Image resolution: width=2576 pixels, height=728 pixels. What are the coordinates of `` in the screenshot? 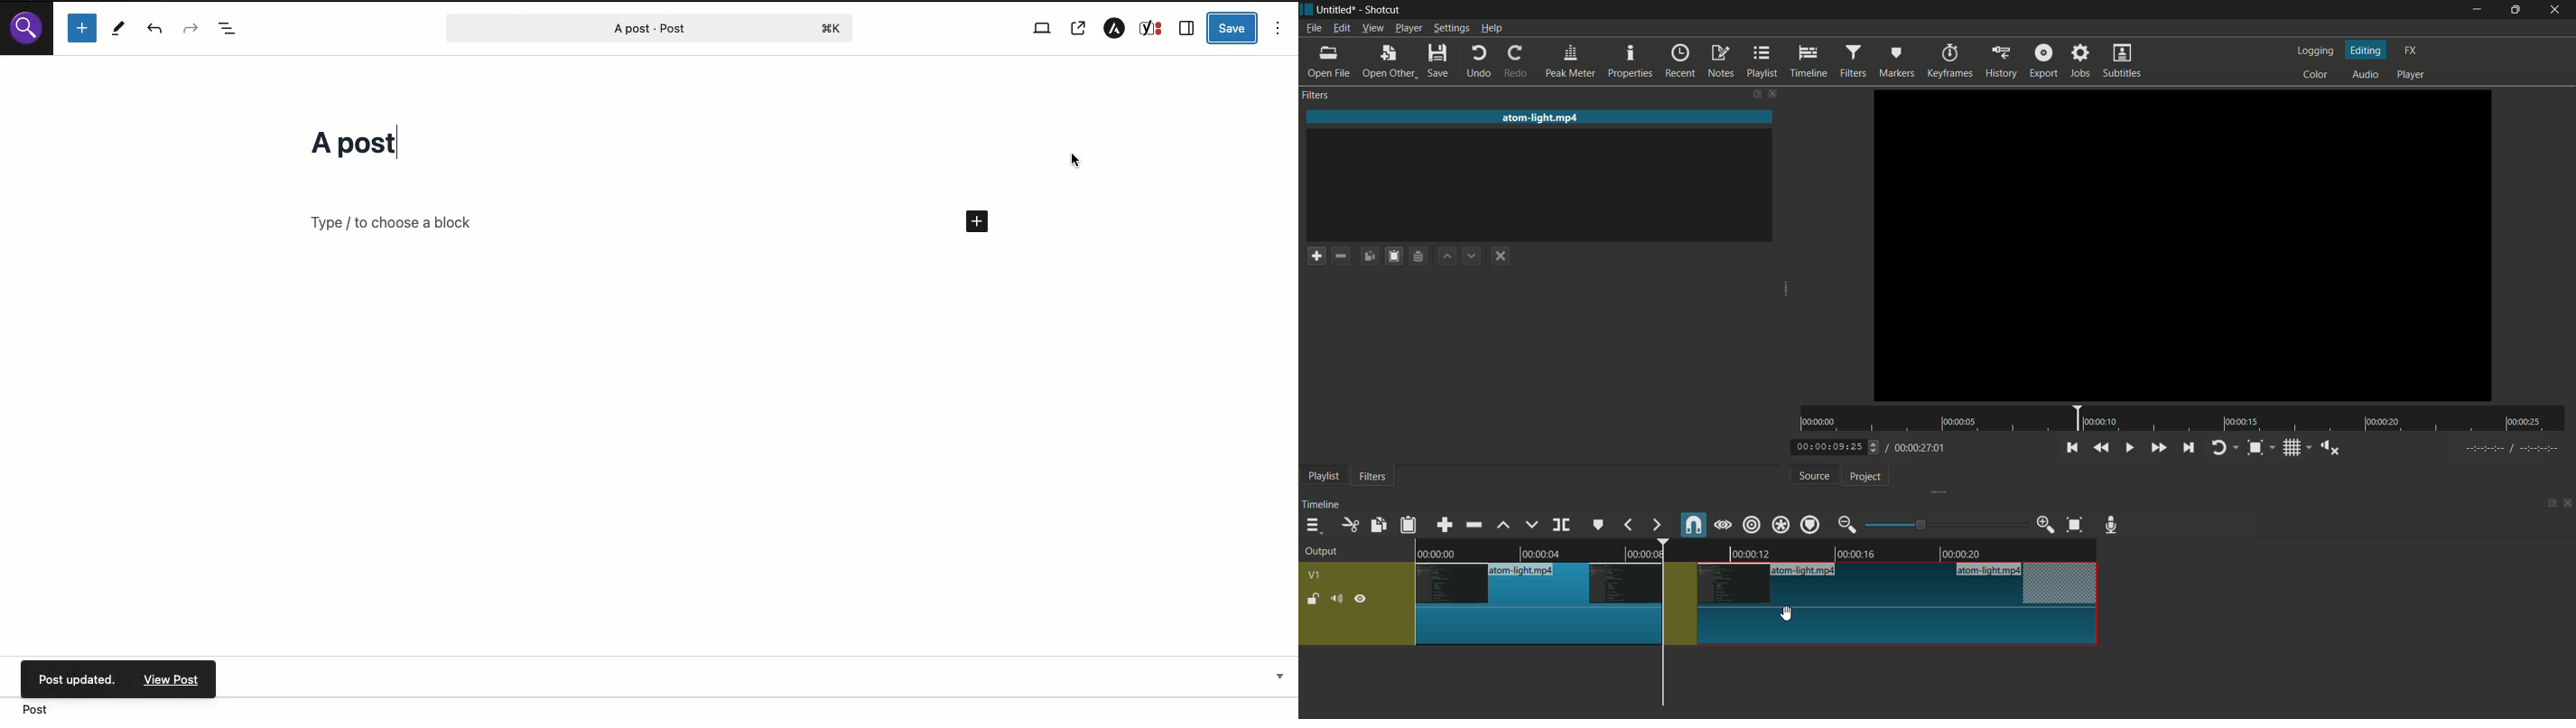 It's located at (2508, 451).